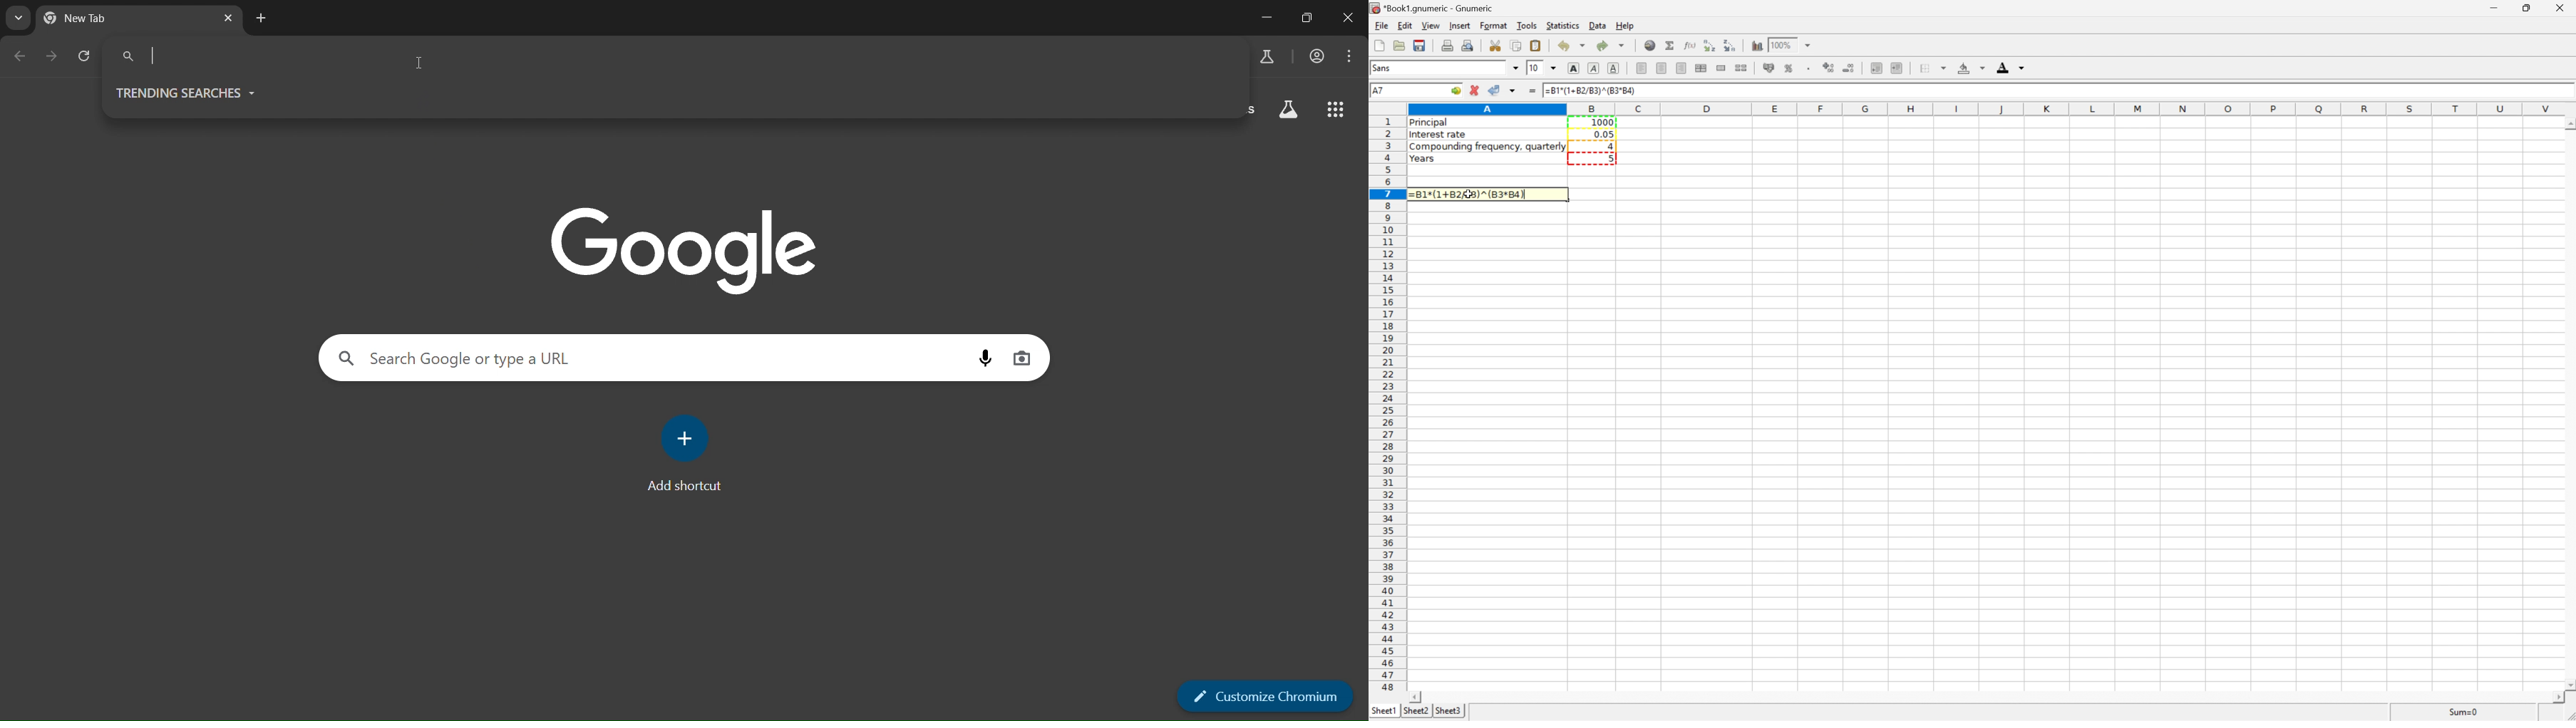  I want to click on format selection as accounting, so click(1769, 68).